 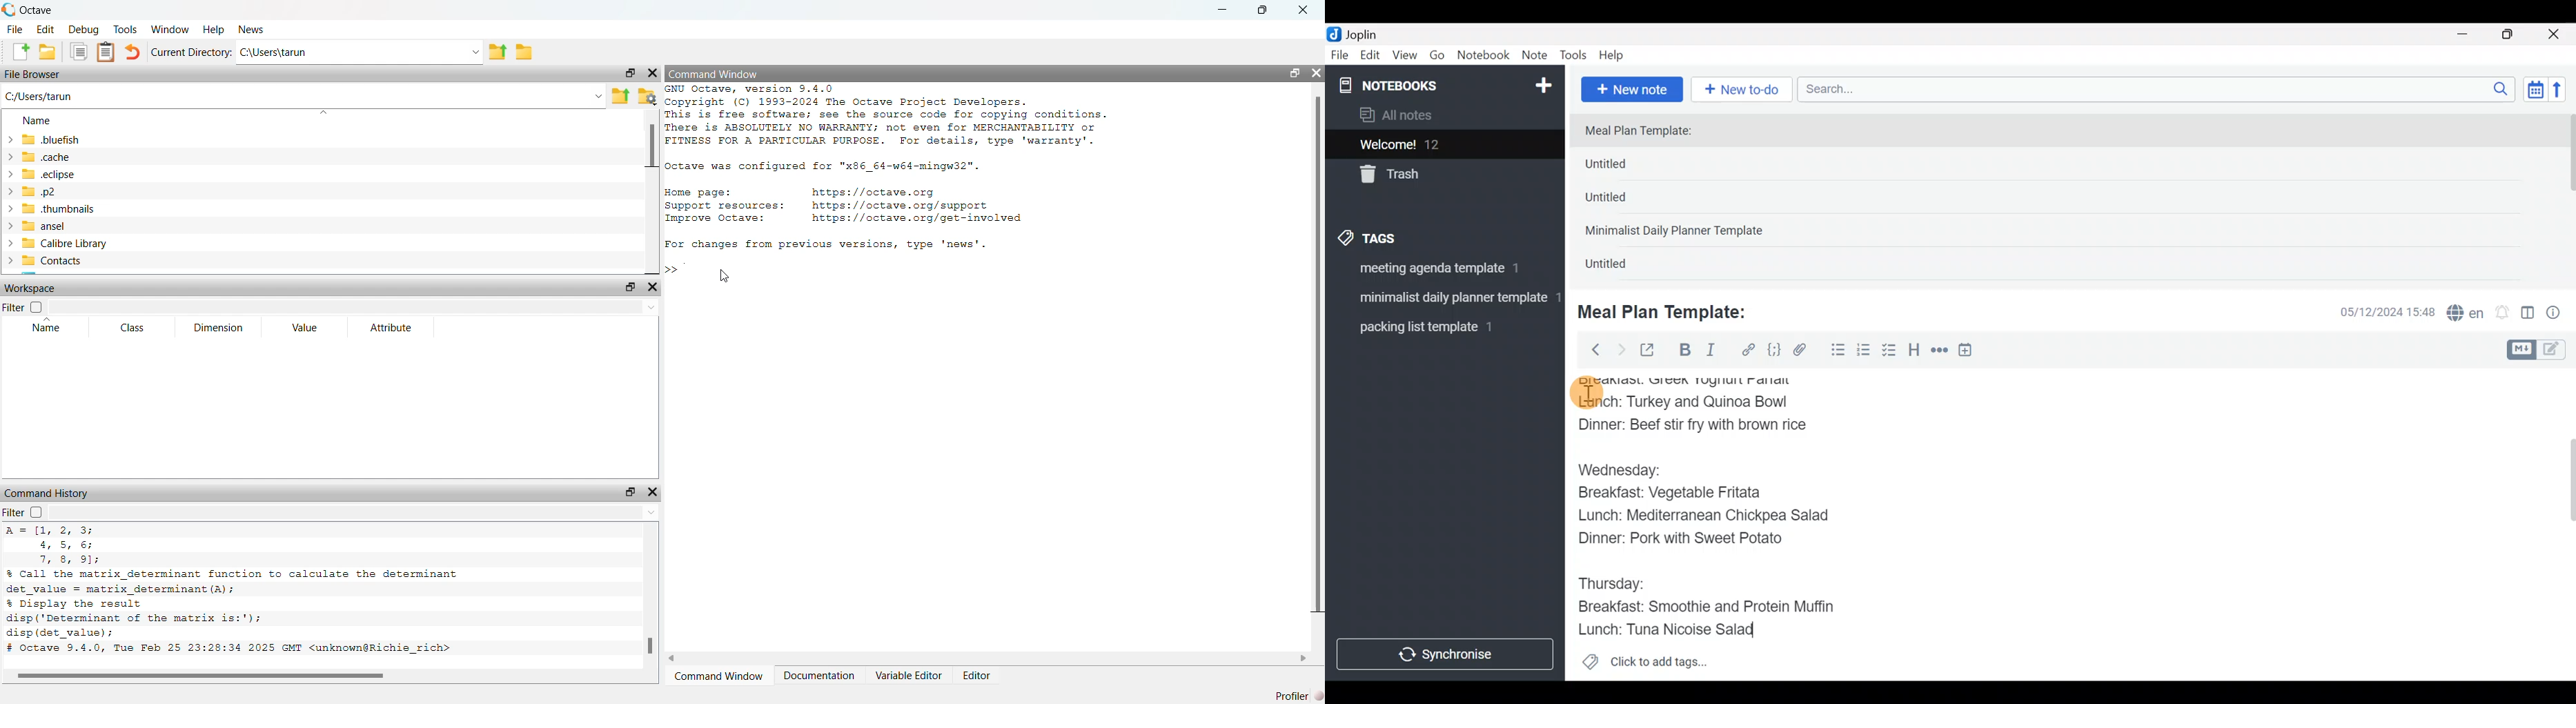 I want to click on Hyperlink, so click(x=1749, y=350).